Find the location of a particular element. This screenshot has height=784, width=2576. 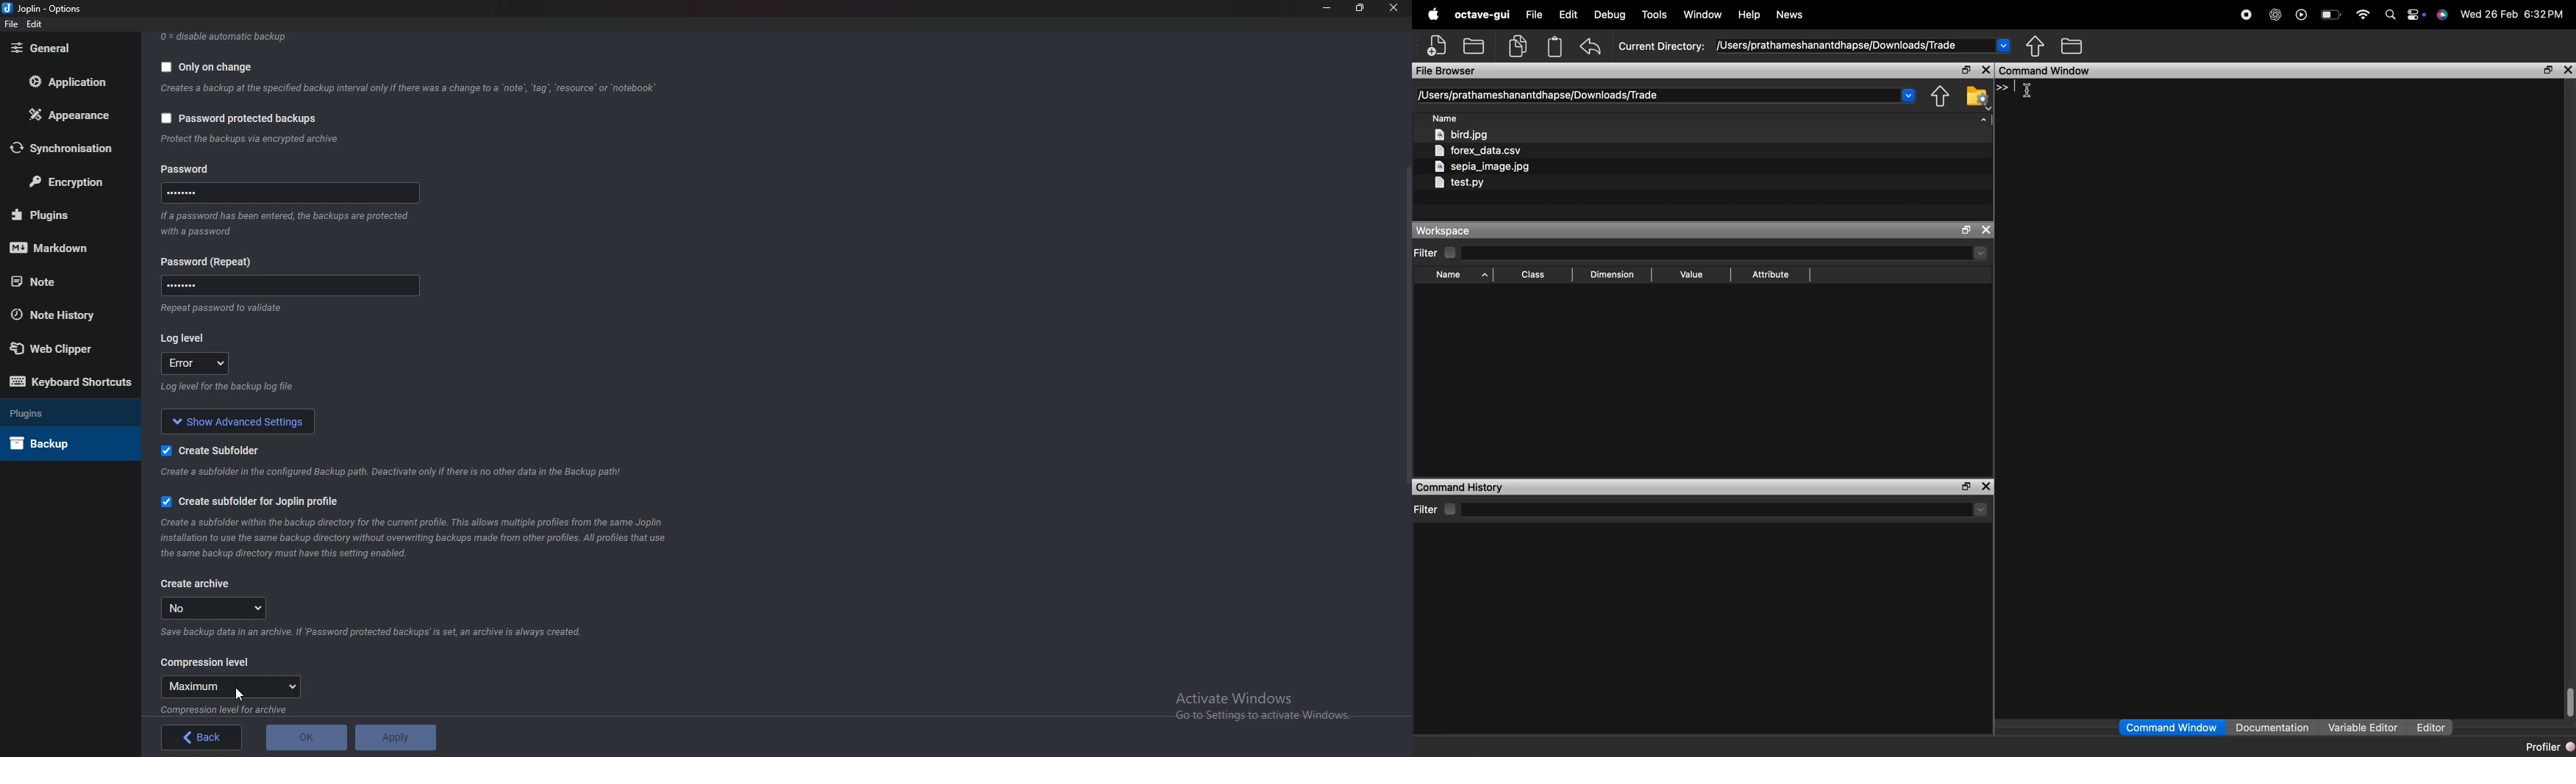

Encryption is located at coordinates (68, 181).